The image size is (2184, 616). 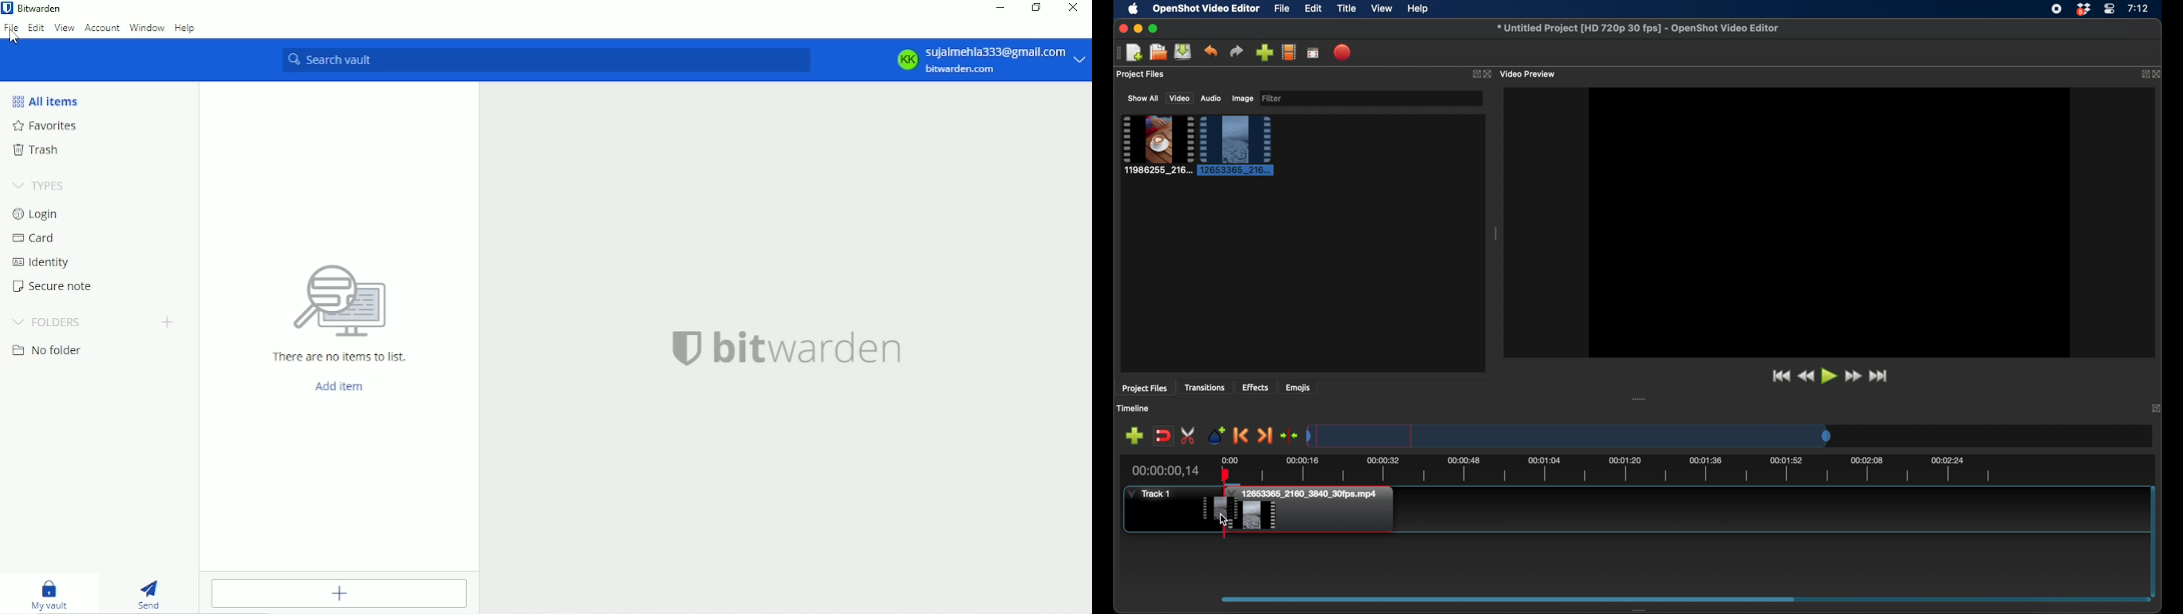 I want to click on Favorites, so click(x=44, y=125).